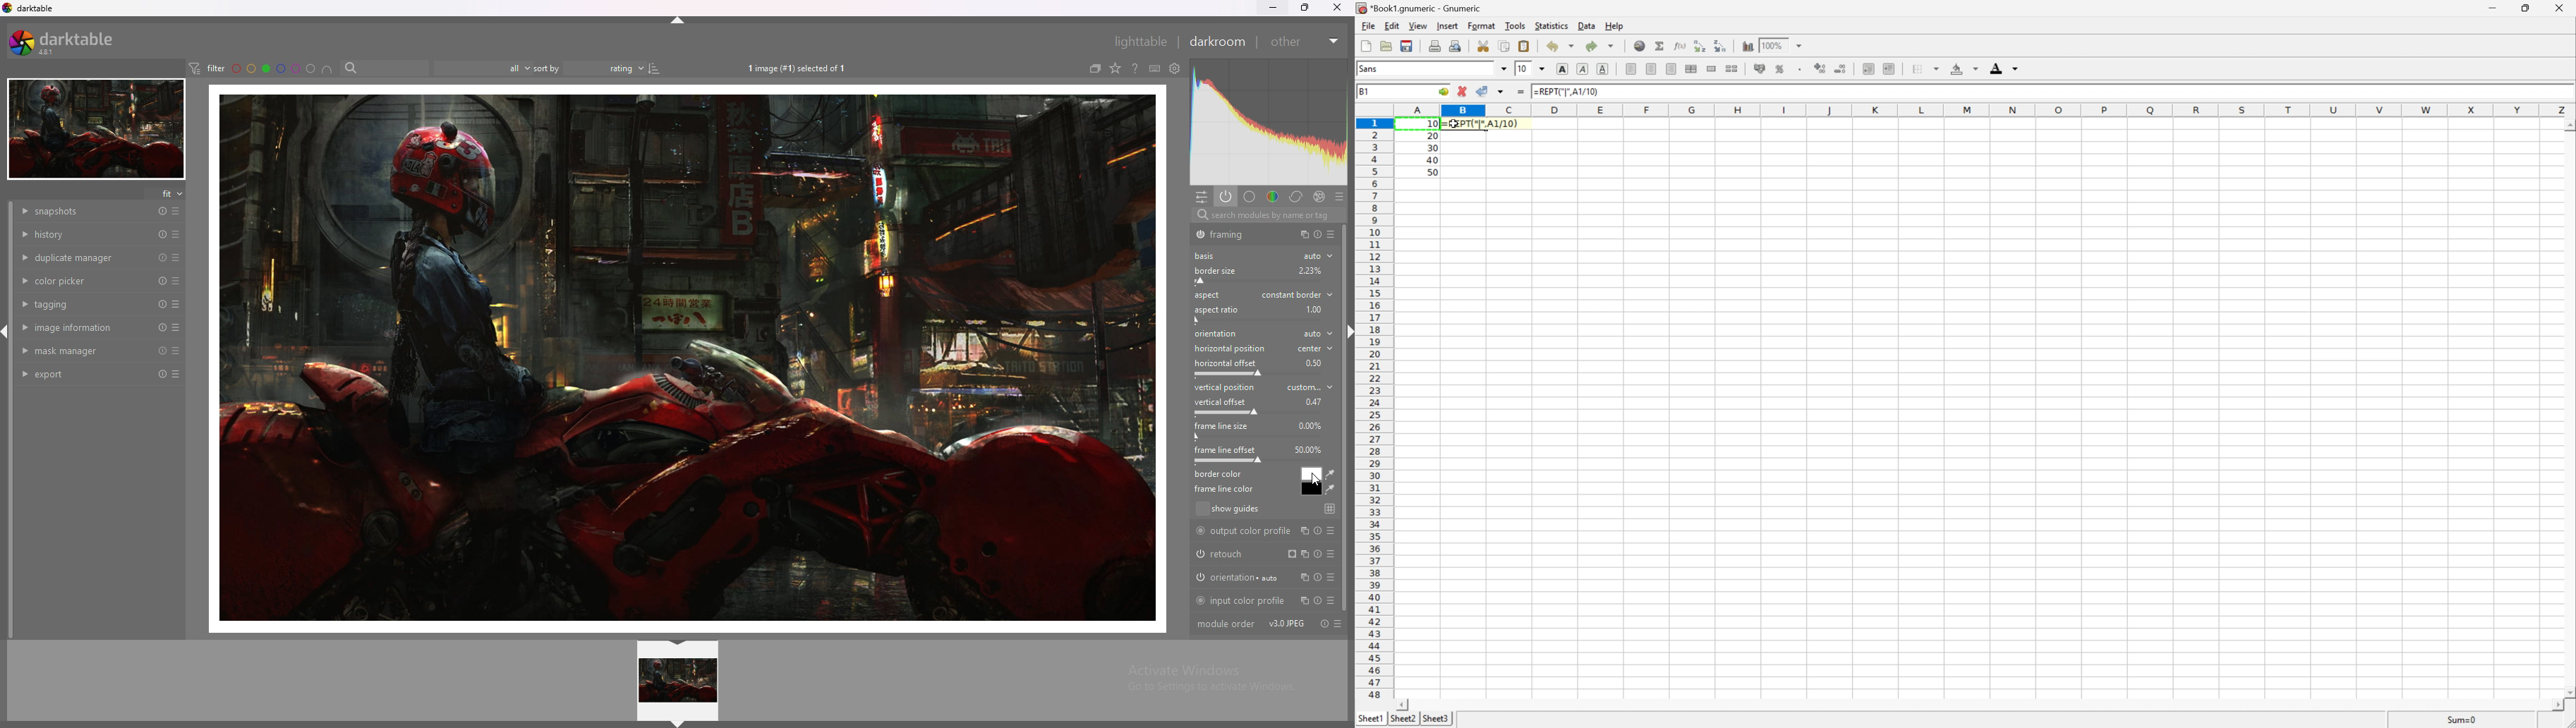  Describe the element at coordinates (1227, 363) in the screenshot. I see `horizontal offset` at that location.